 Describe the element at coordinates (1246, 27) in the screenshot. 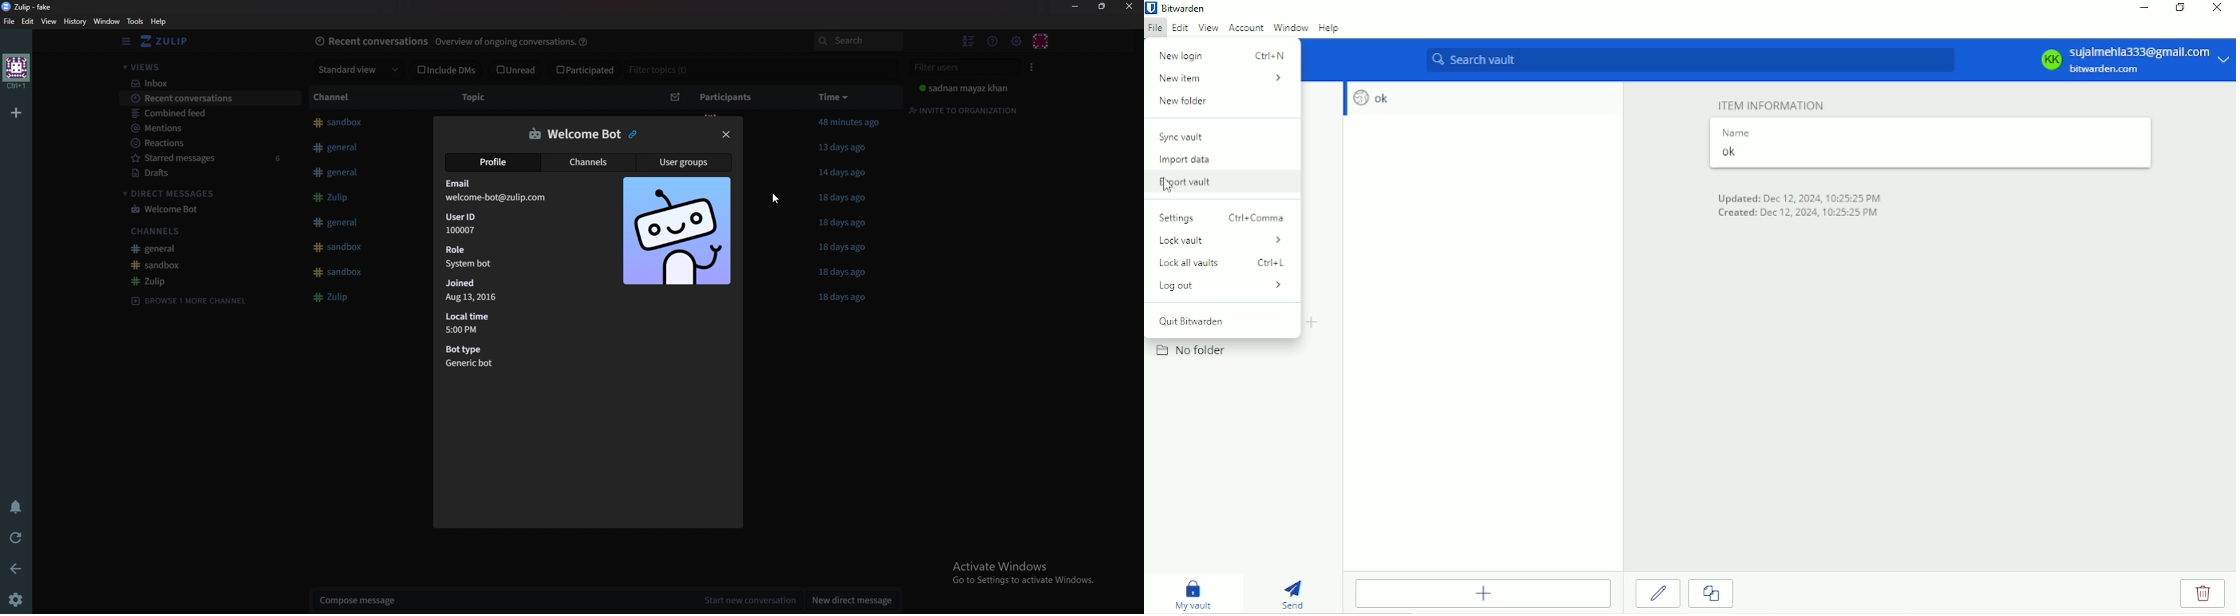

I see `Account` at that location.